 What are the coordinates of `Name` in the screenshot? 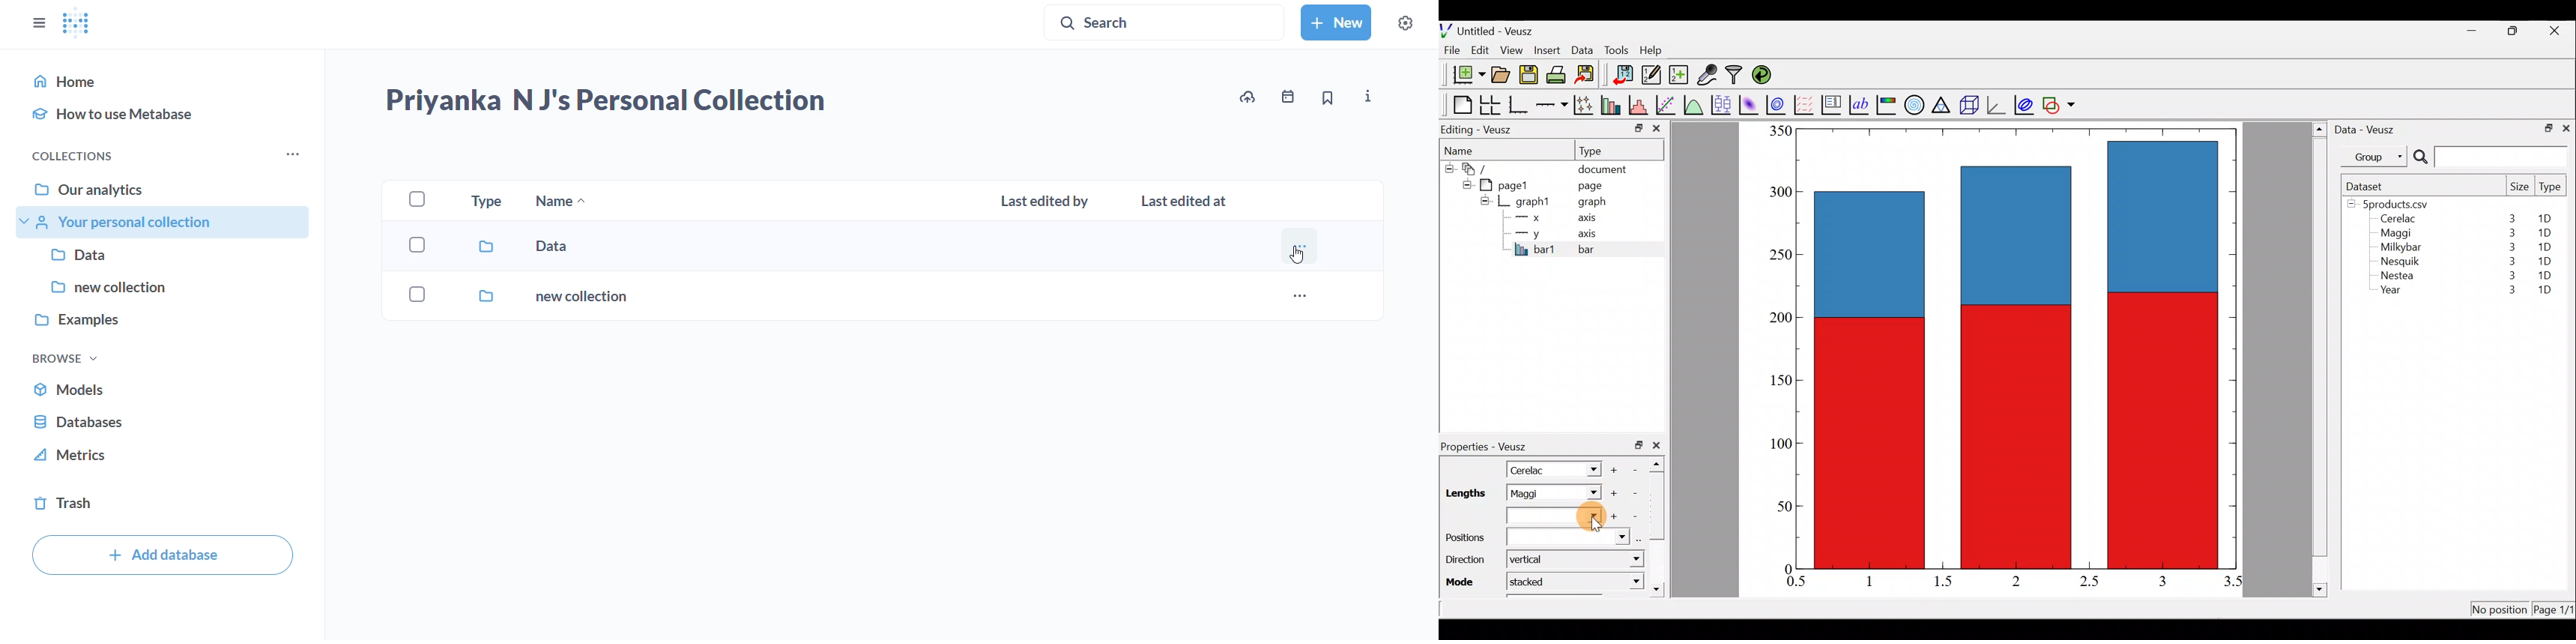 It's located at (1466, 149).